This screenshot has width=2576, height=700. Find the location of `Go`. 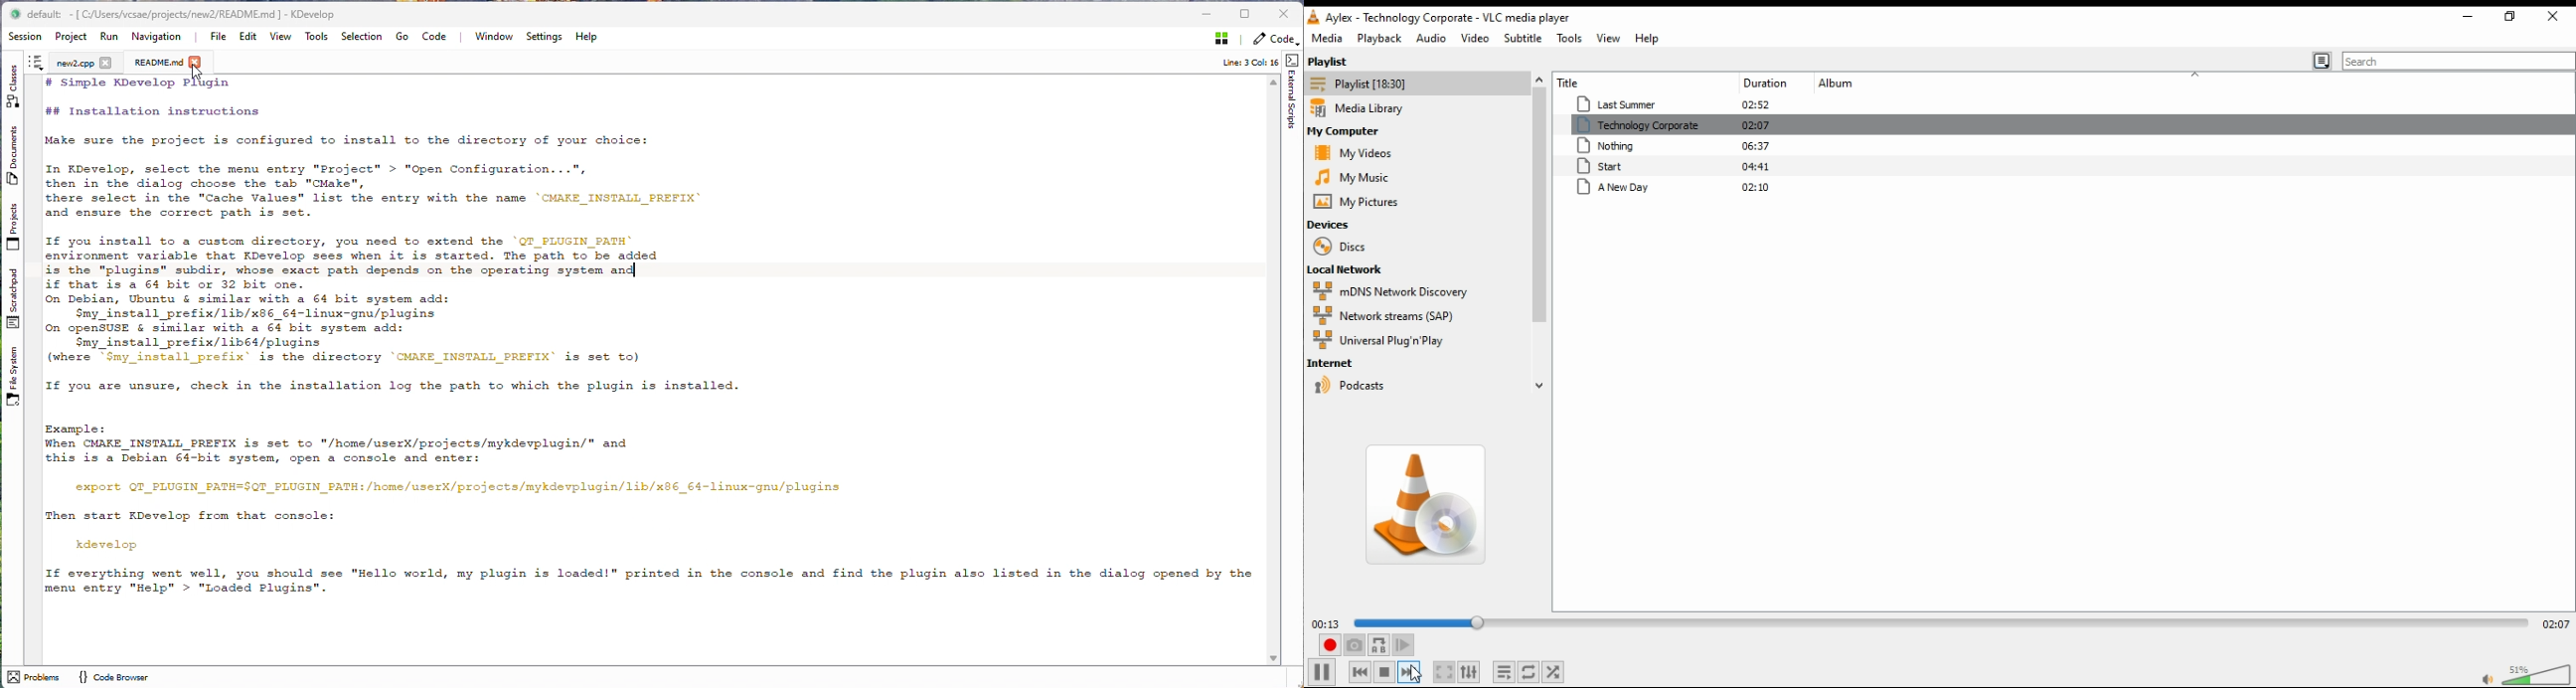

Go is located at coordinates (402, 37).